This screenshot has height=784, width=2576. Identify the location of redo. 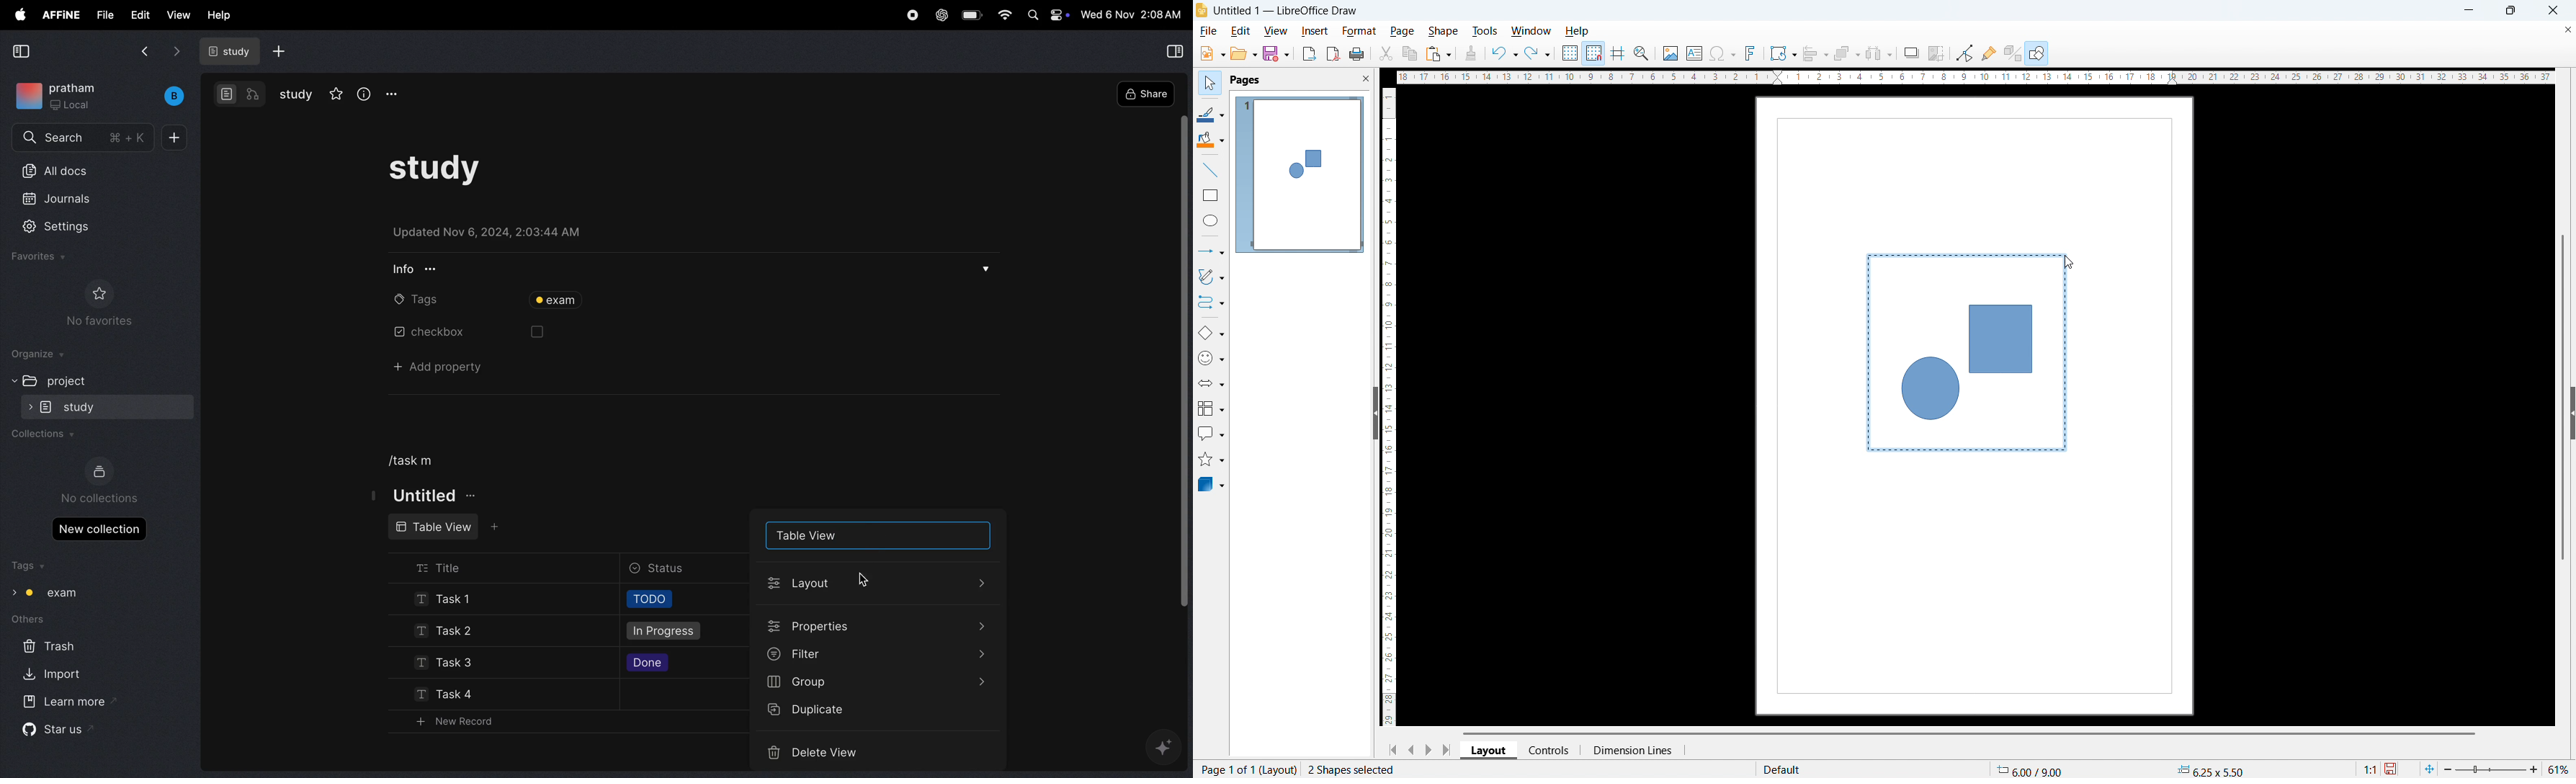
(1539, 54).